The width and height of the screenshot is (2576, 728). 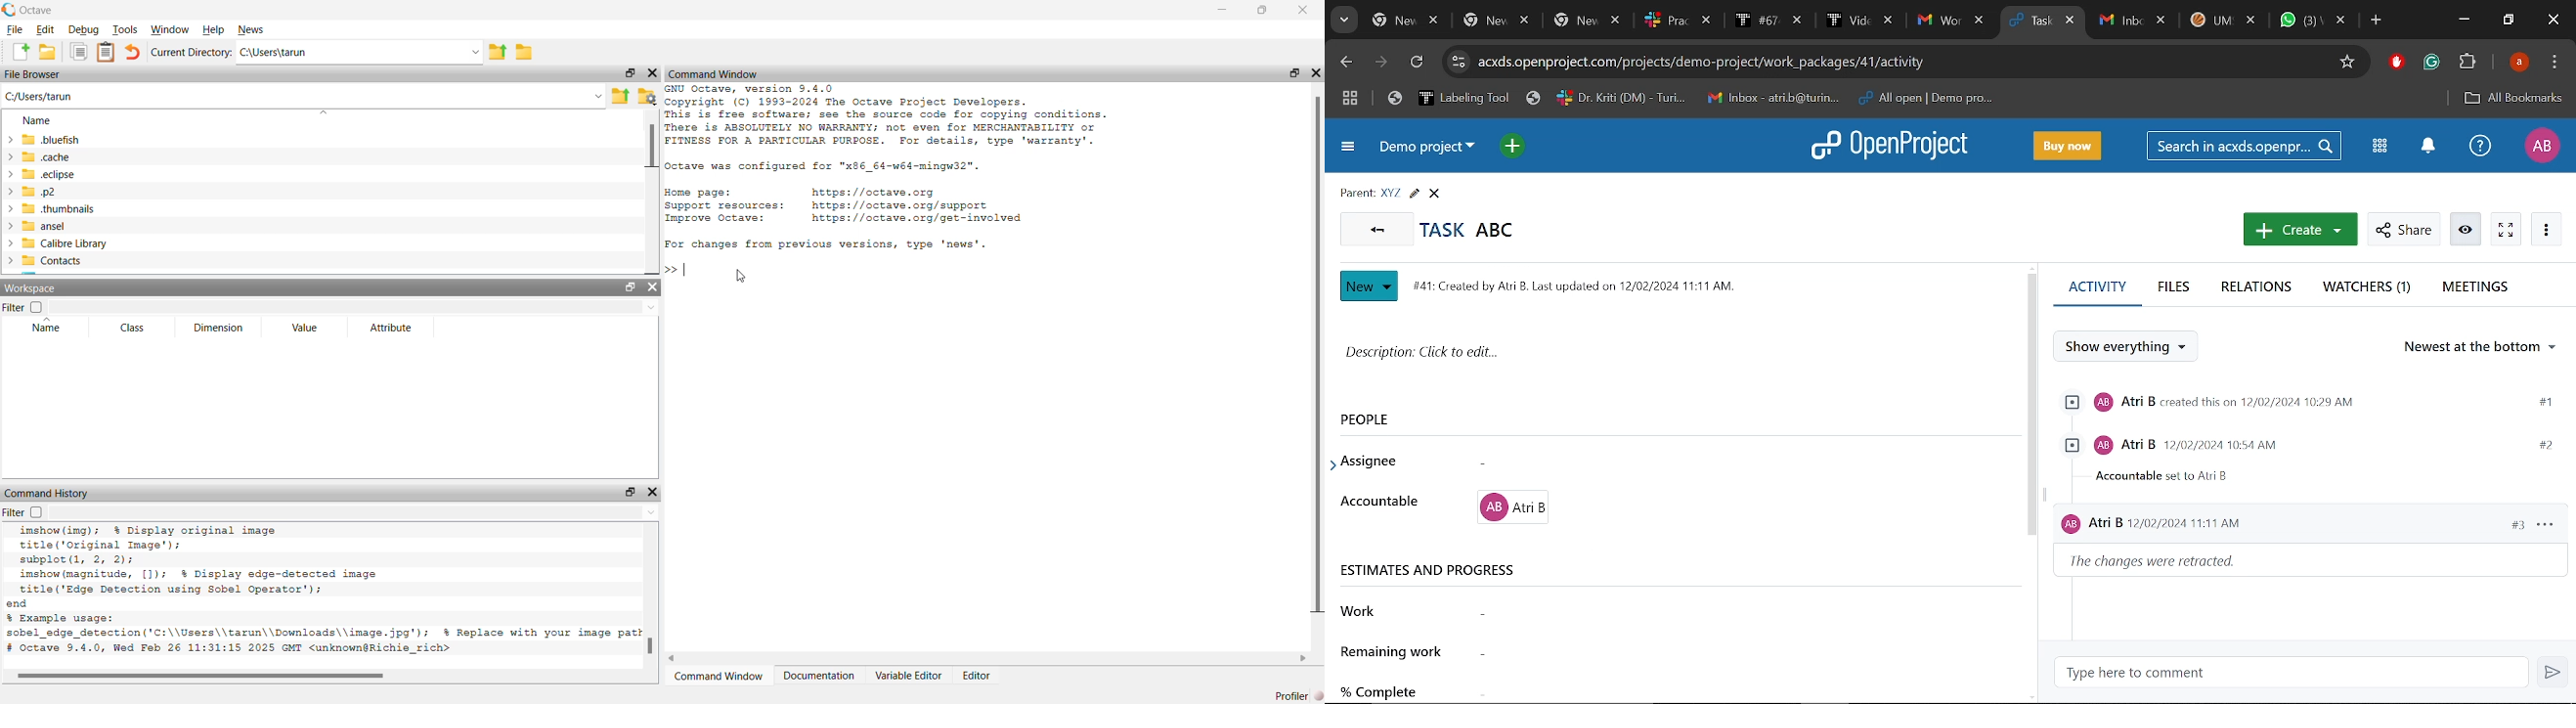 What do you see at coordinates (1667, 358) in the screenshot?
I see `Space for adding description` at bounding box center [1667, 358].